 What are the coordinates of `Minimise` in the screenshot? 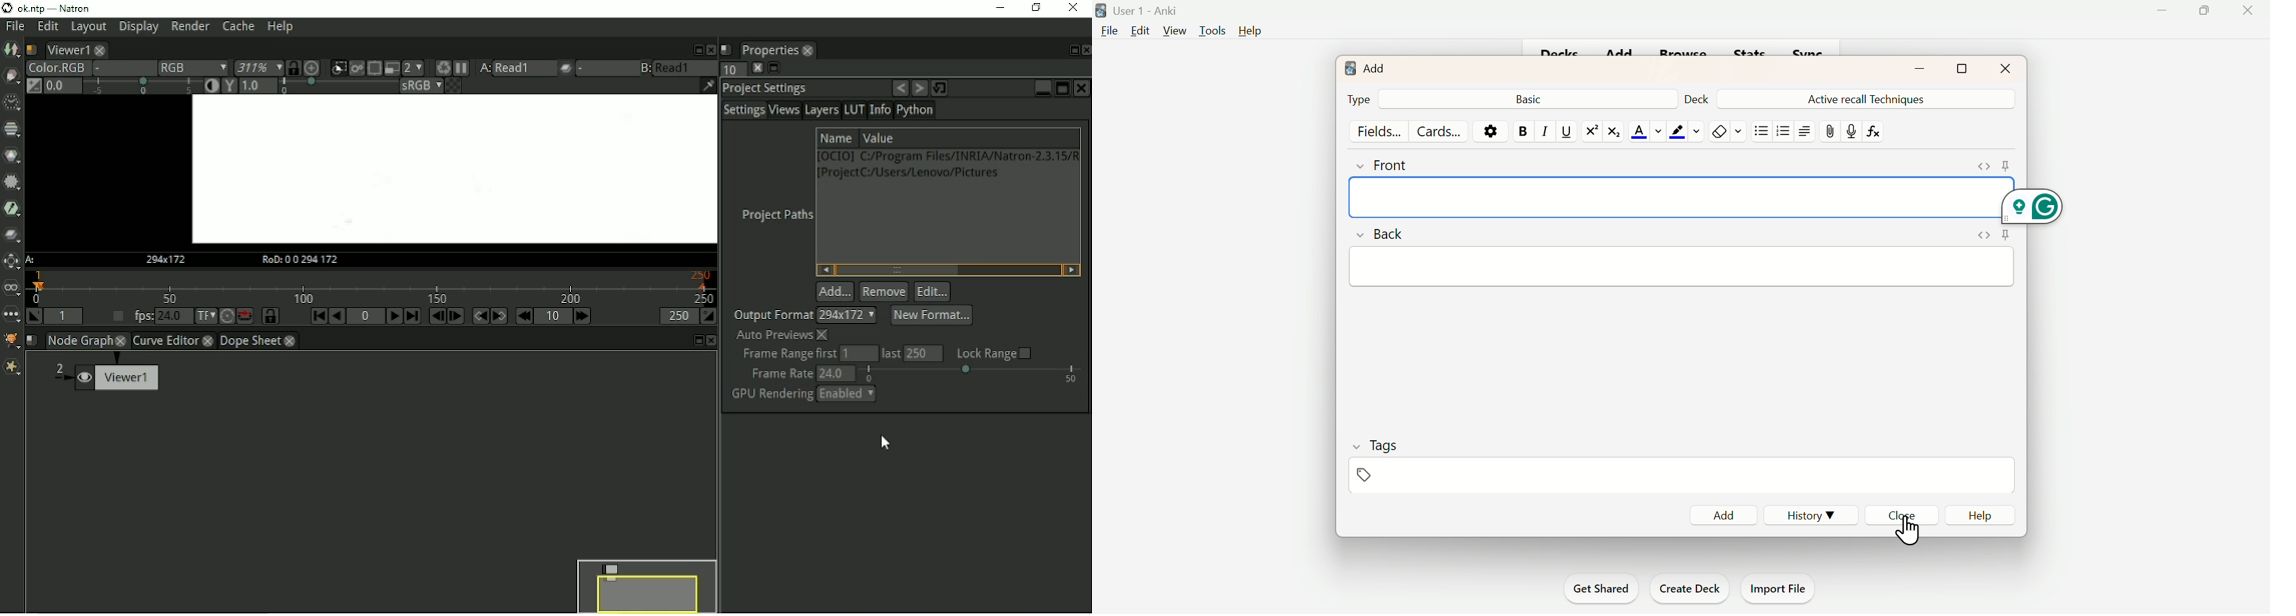 It's located at (2163, 12).